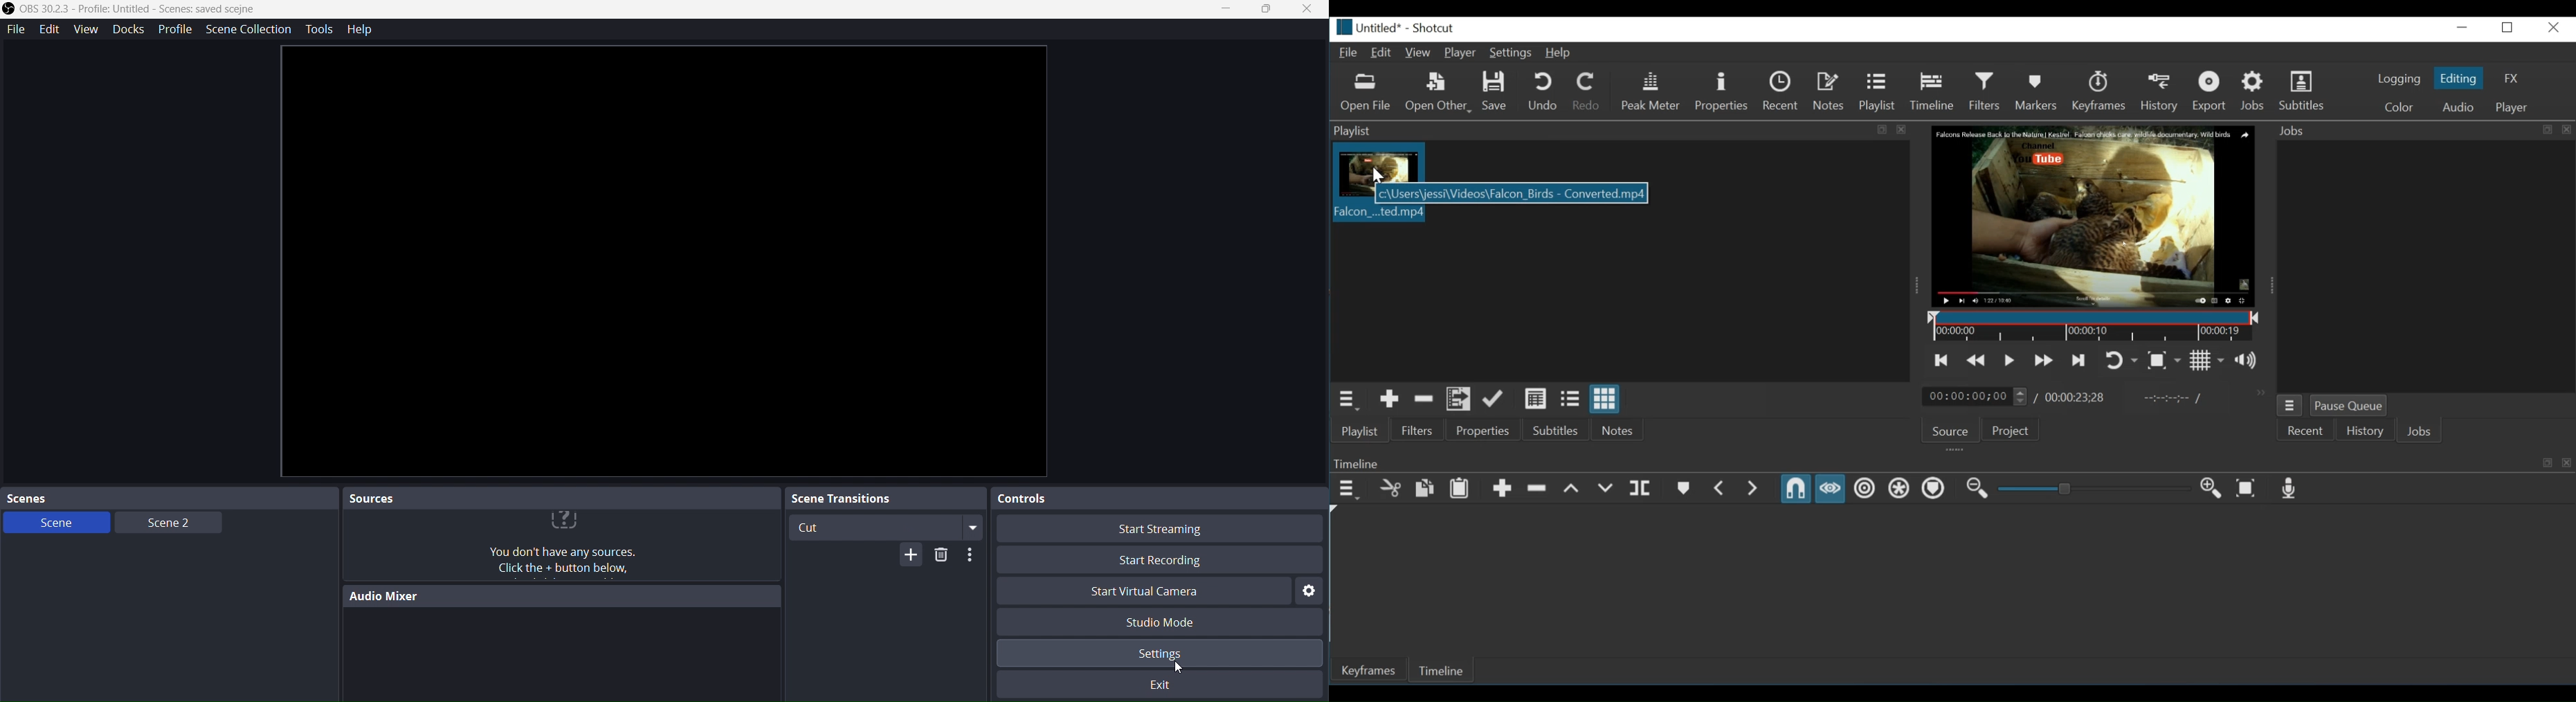  I want to click on Project, so click(2014, 430).